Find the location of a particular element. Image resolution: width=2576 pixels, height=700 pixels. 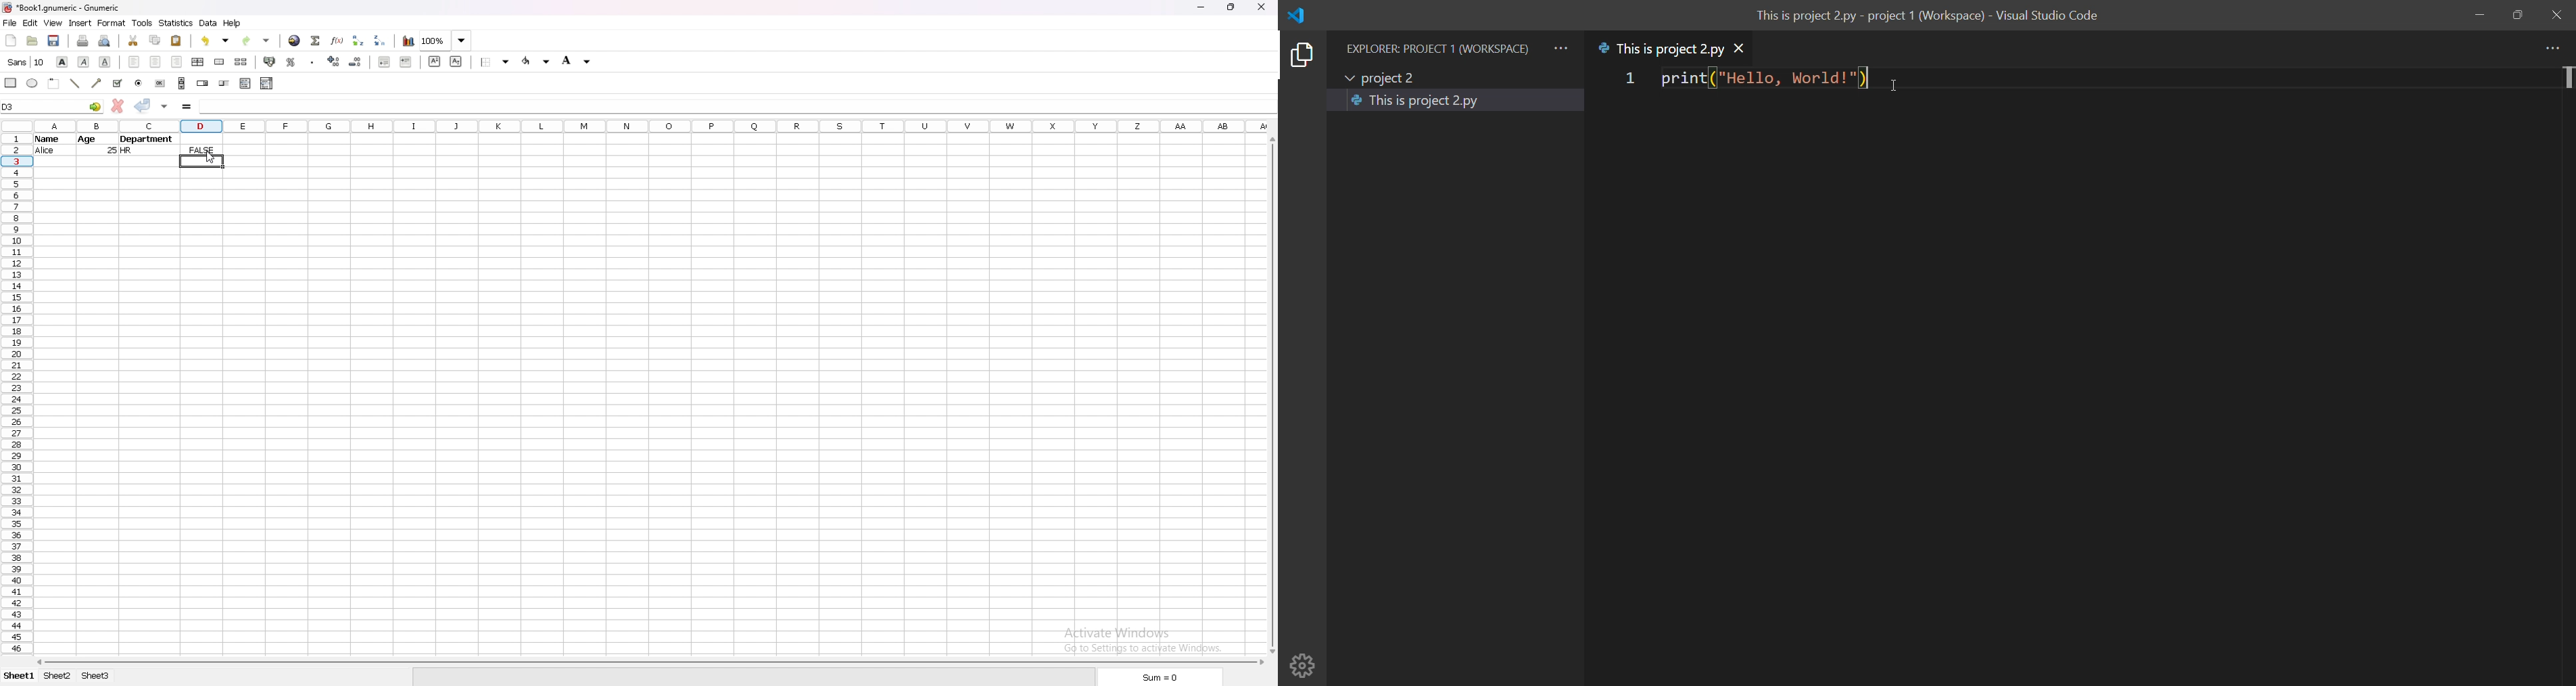

redo is located at coordinates (256, 41).